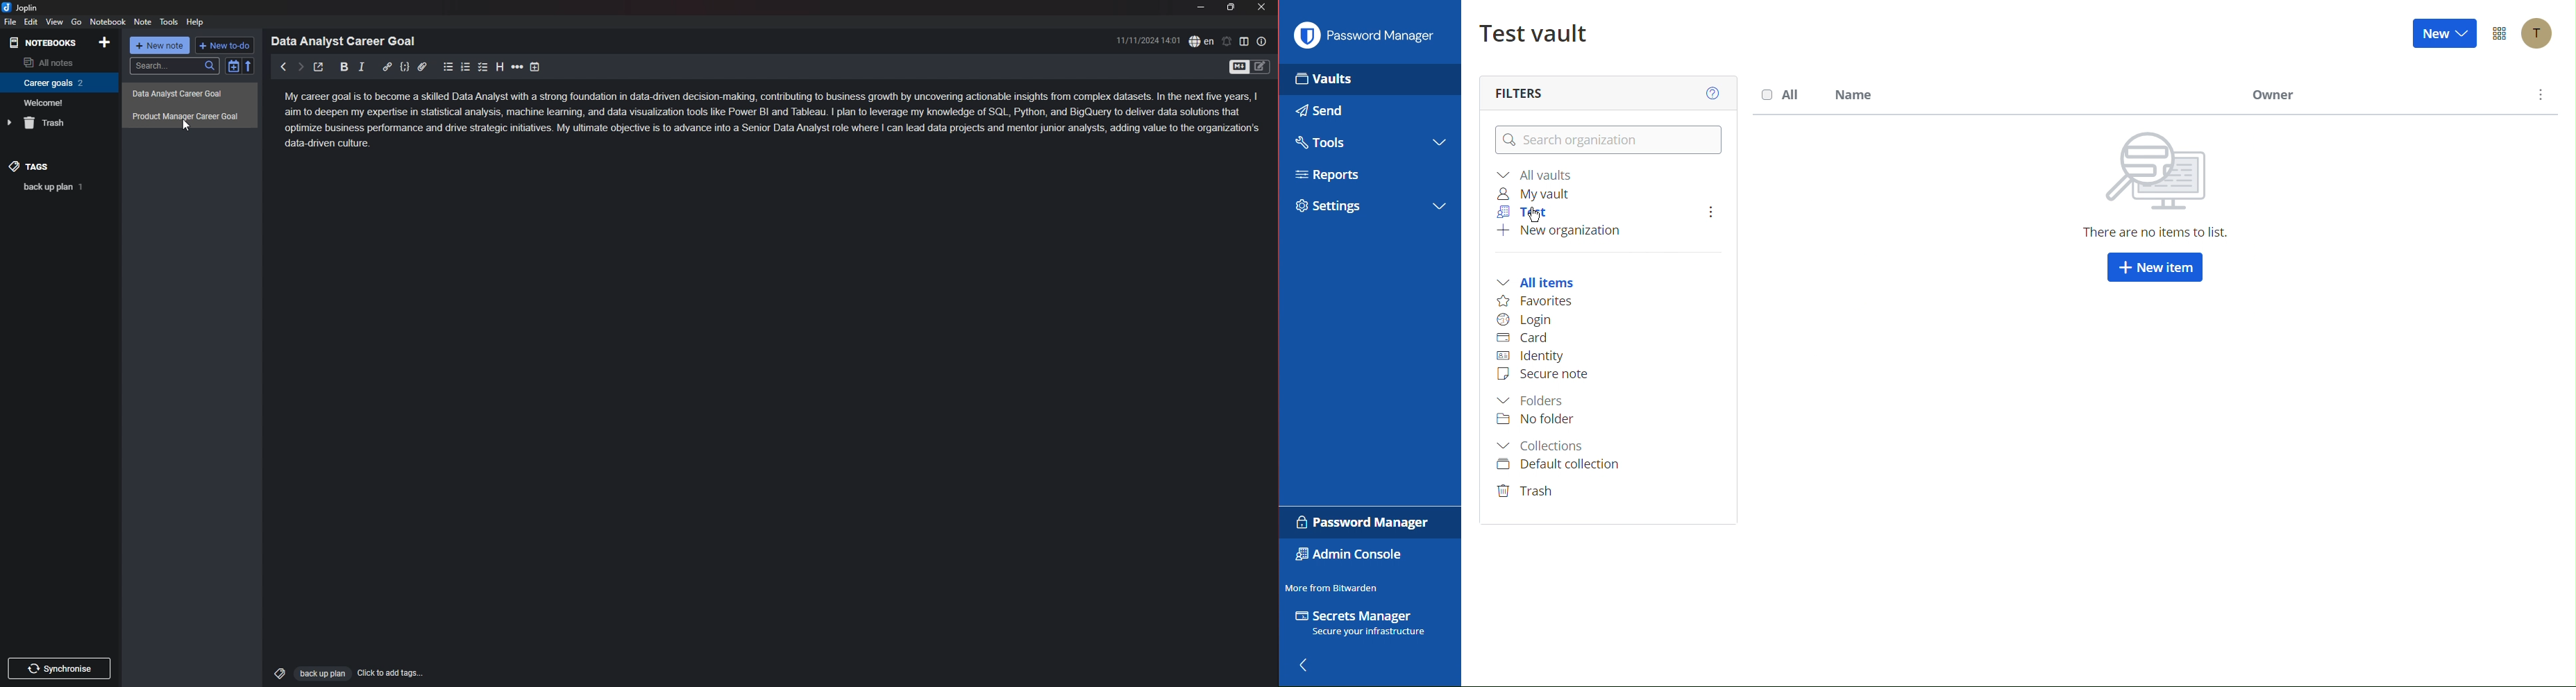 This screenshot has width=2576, height=700. Describe the element at coordinates (196, 23) in the screenshot. I see `help` at that location.